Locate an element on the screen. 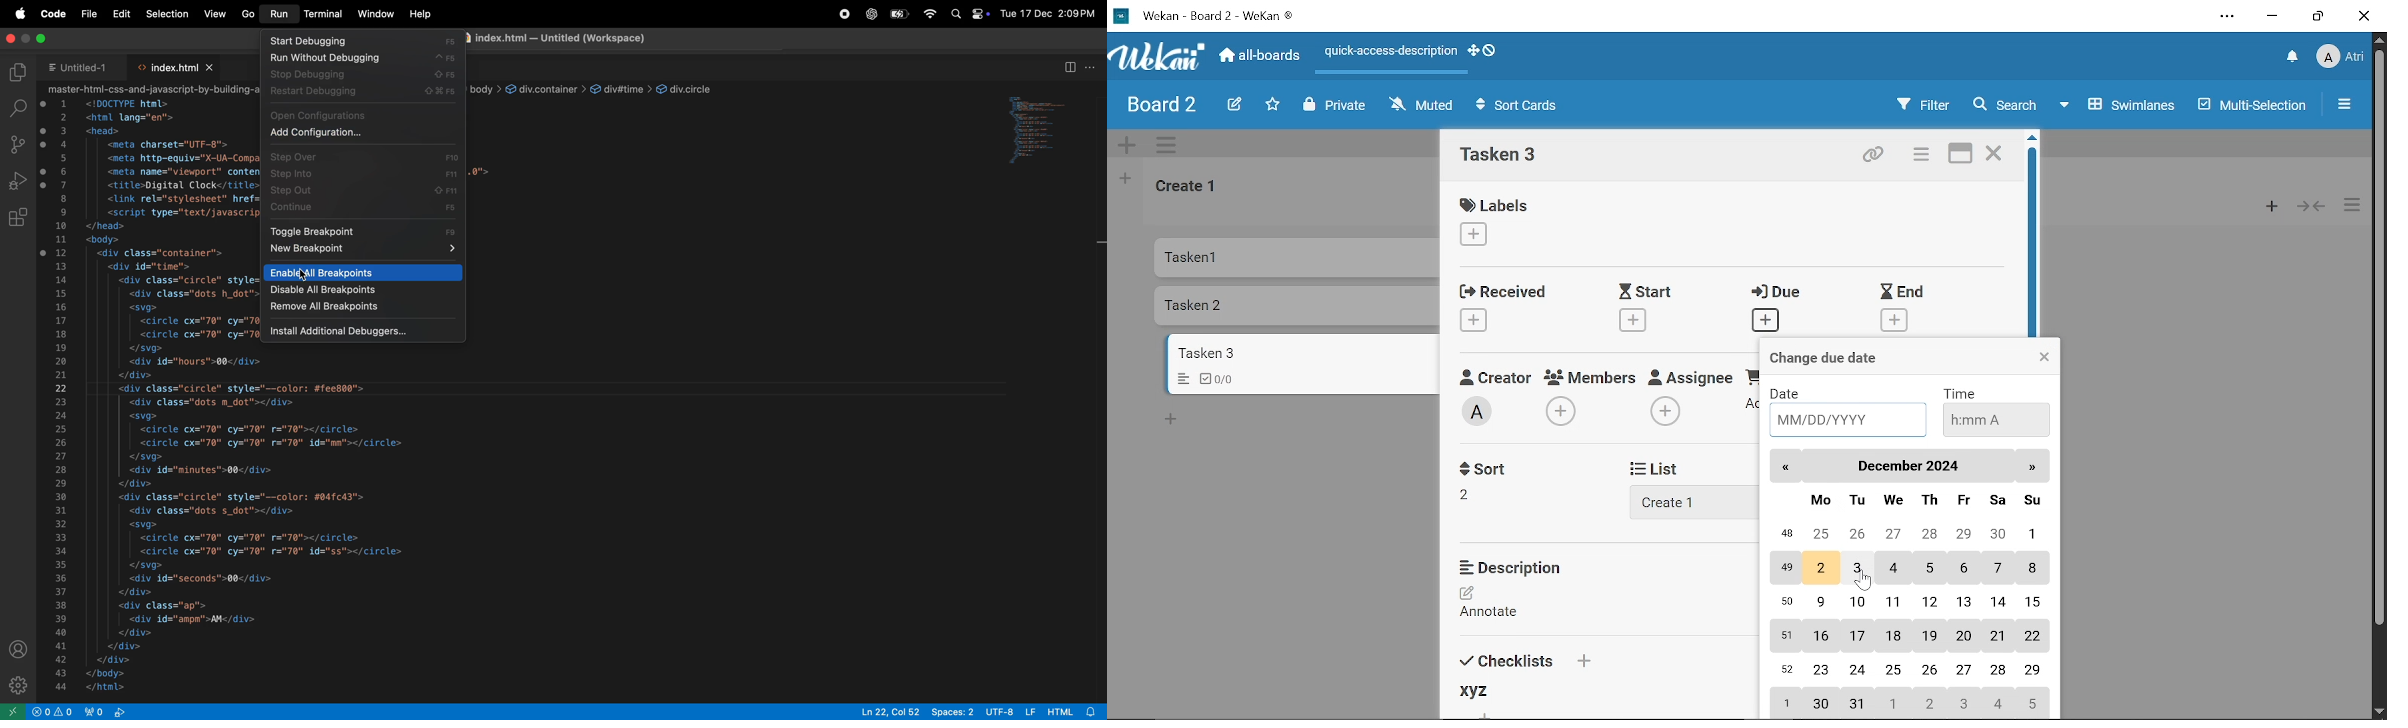  wifi is located at coordinates (928, 14).